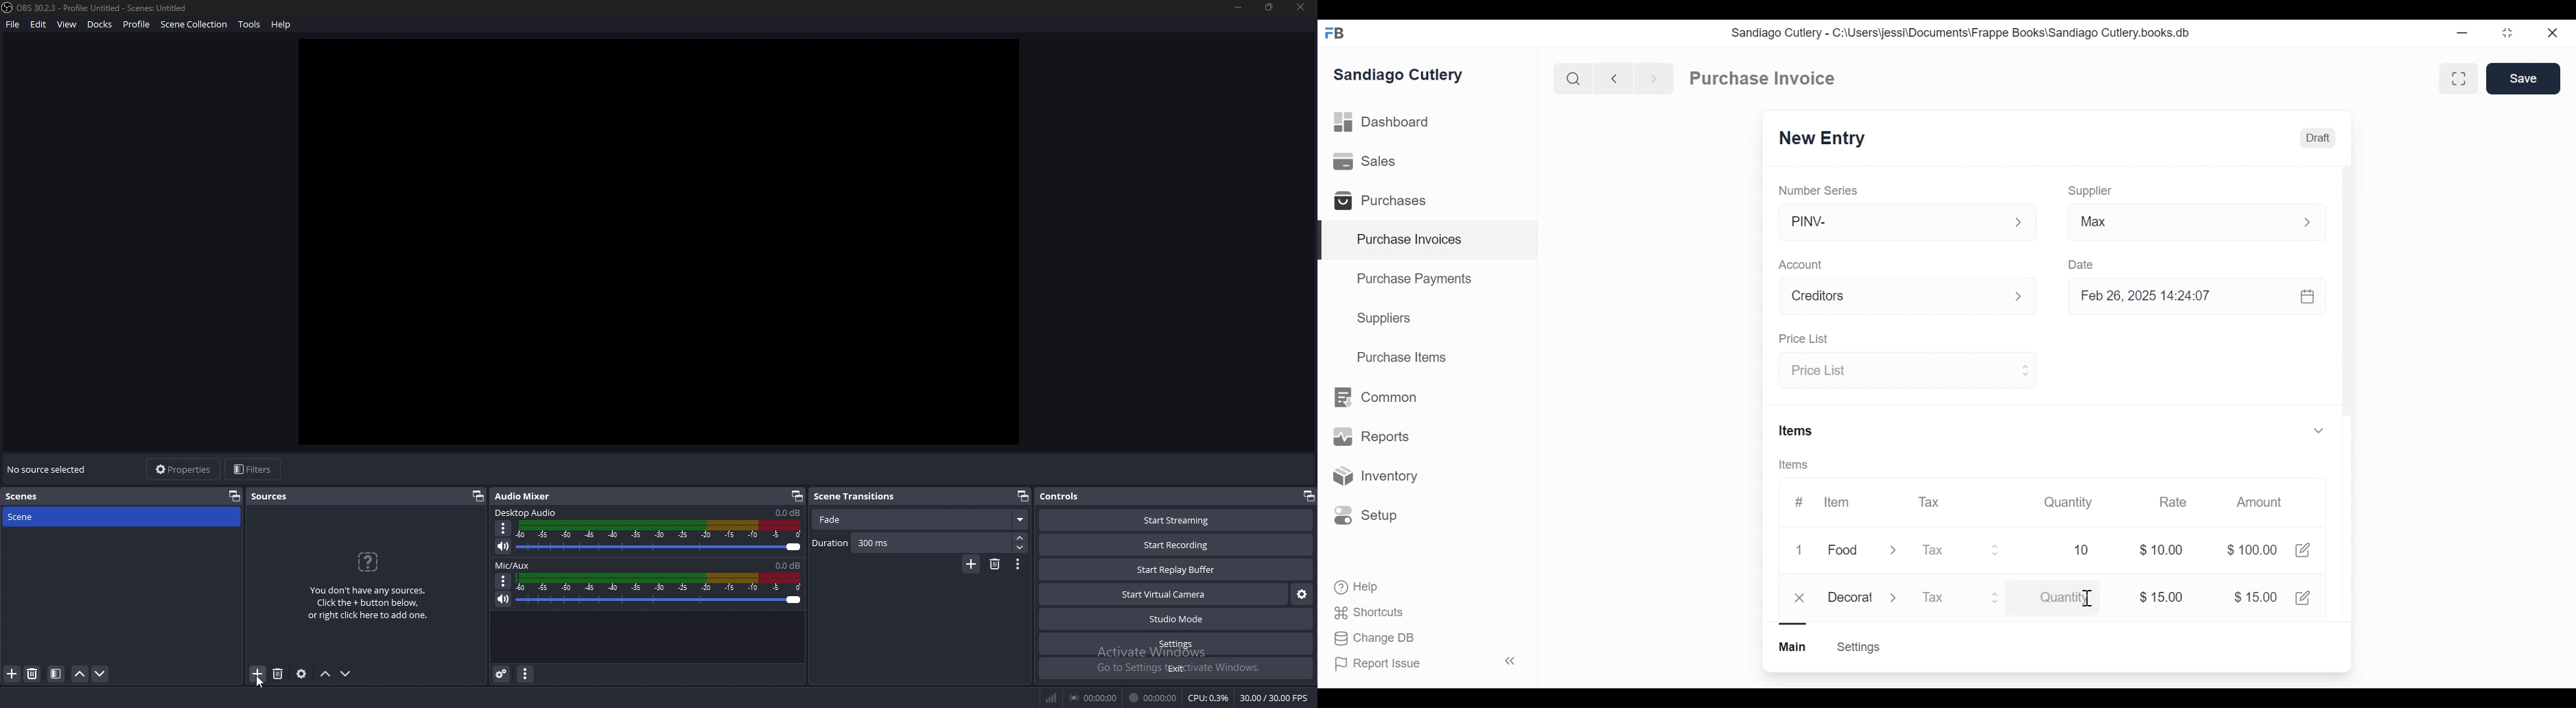  I want to click on Expand, so click(2315, 222).